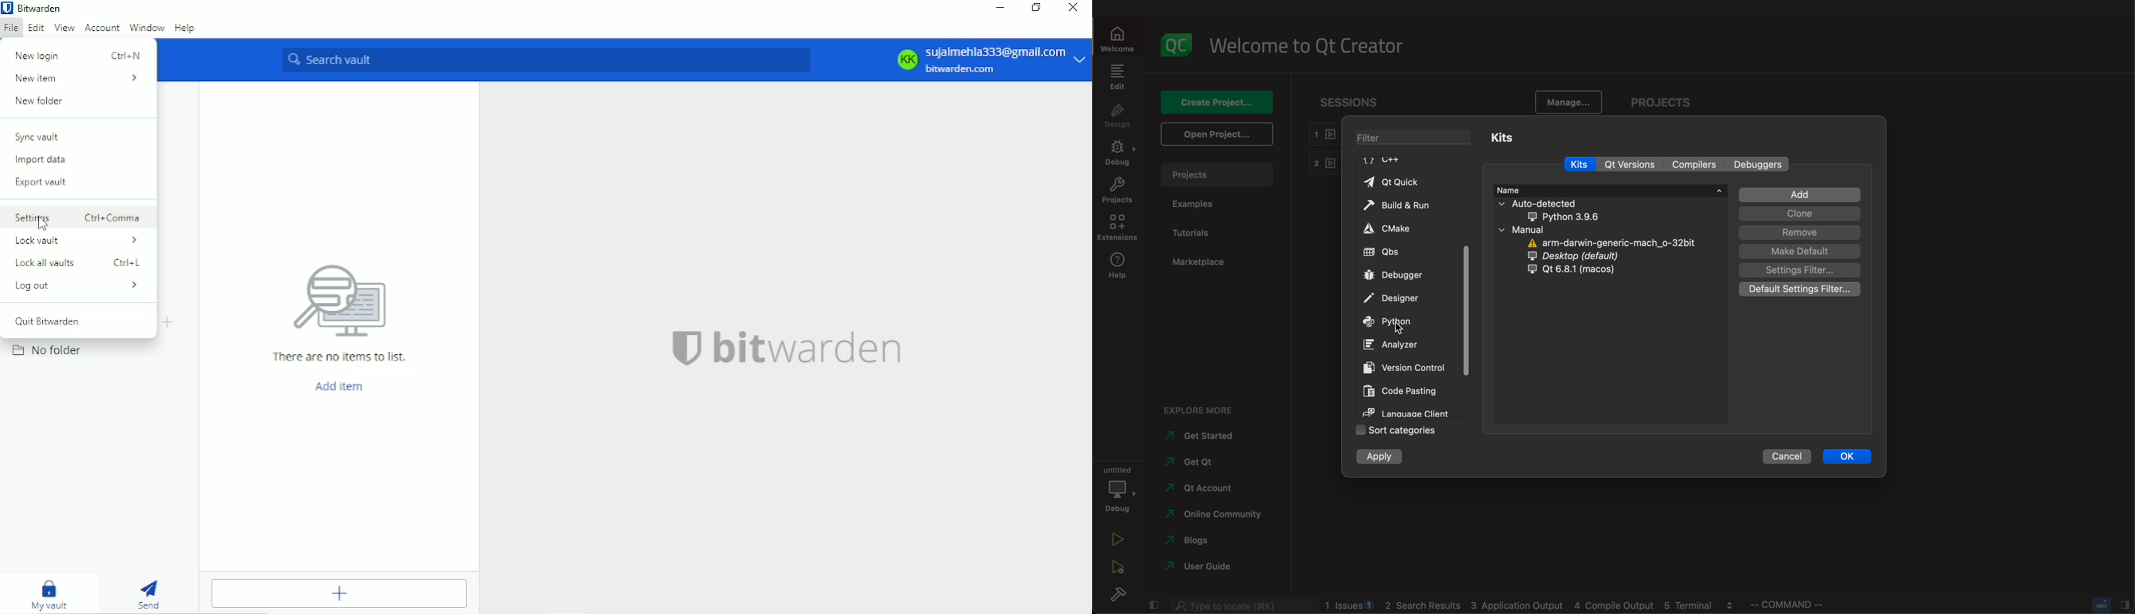 Image resolution: width=2156 pixels, height=616 pixels. Describe the element at coordinates (77, 55) in the screenshot. I see `New login` at that location.